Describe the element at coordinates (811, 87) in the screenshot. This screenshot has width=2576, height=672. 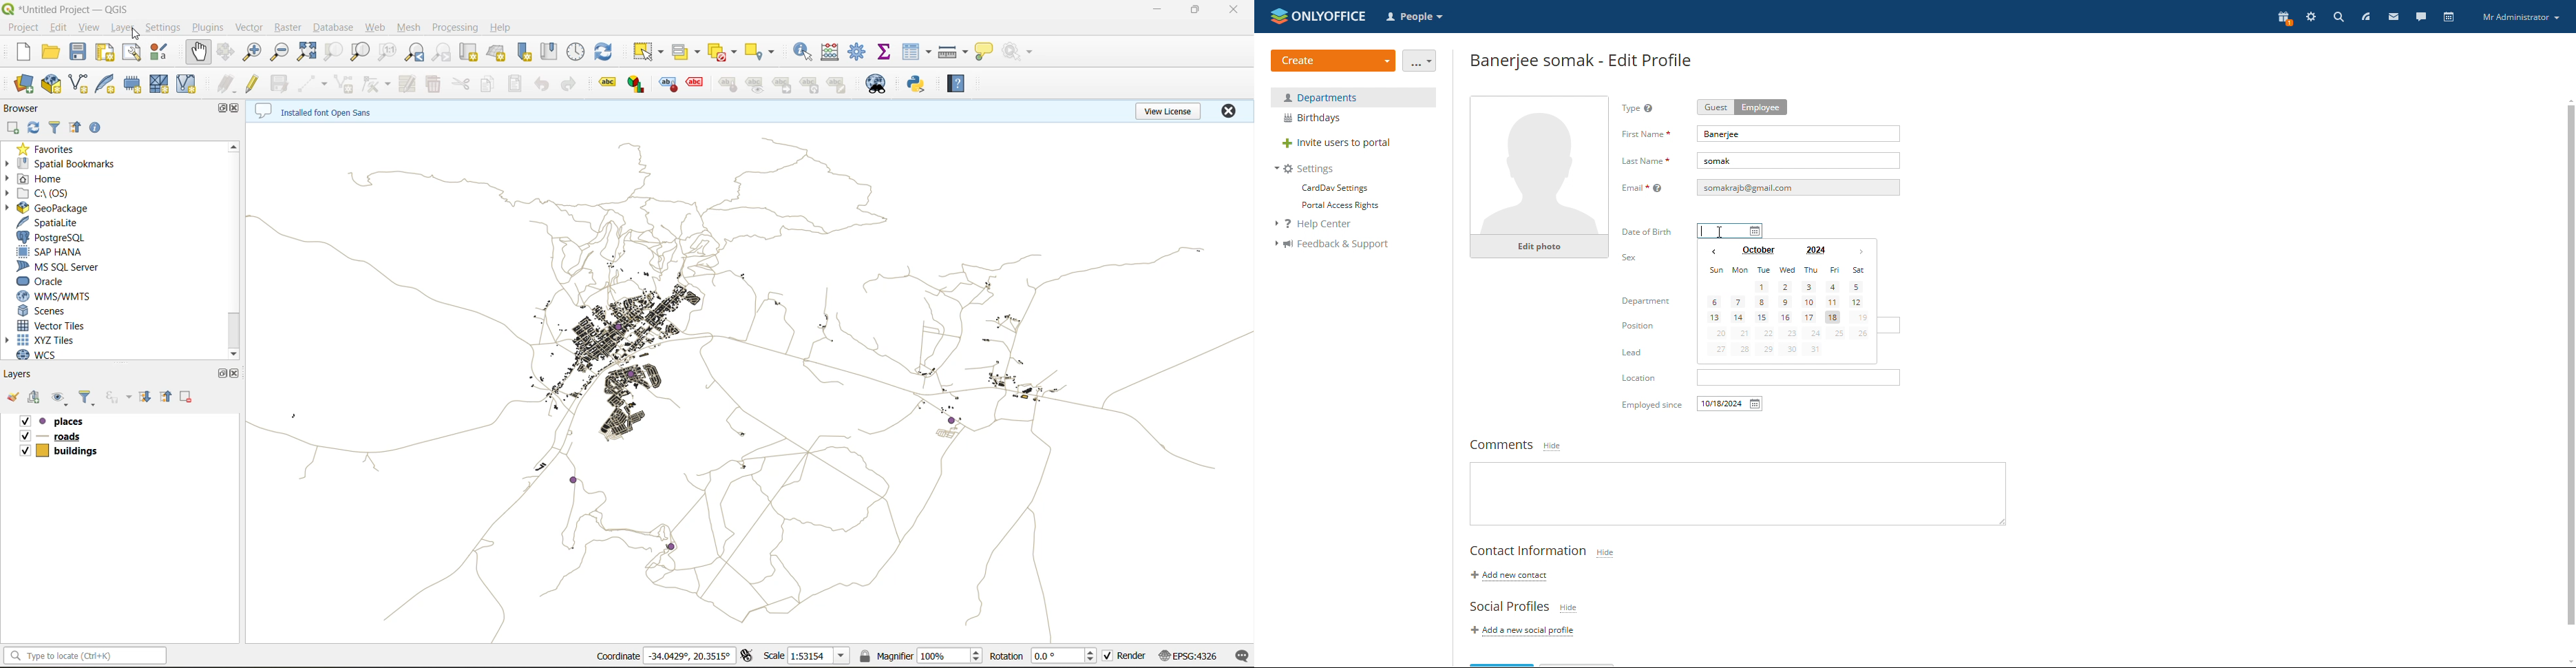
I see `label tool 8` at that location.